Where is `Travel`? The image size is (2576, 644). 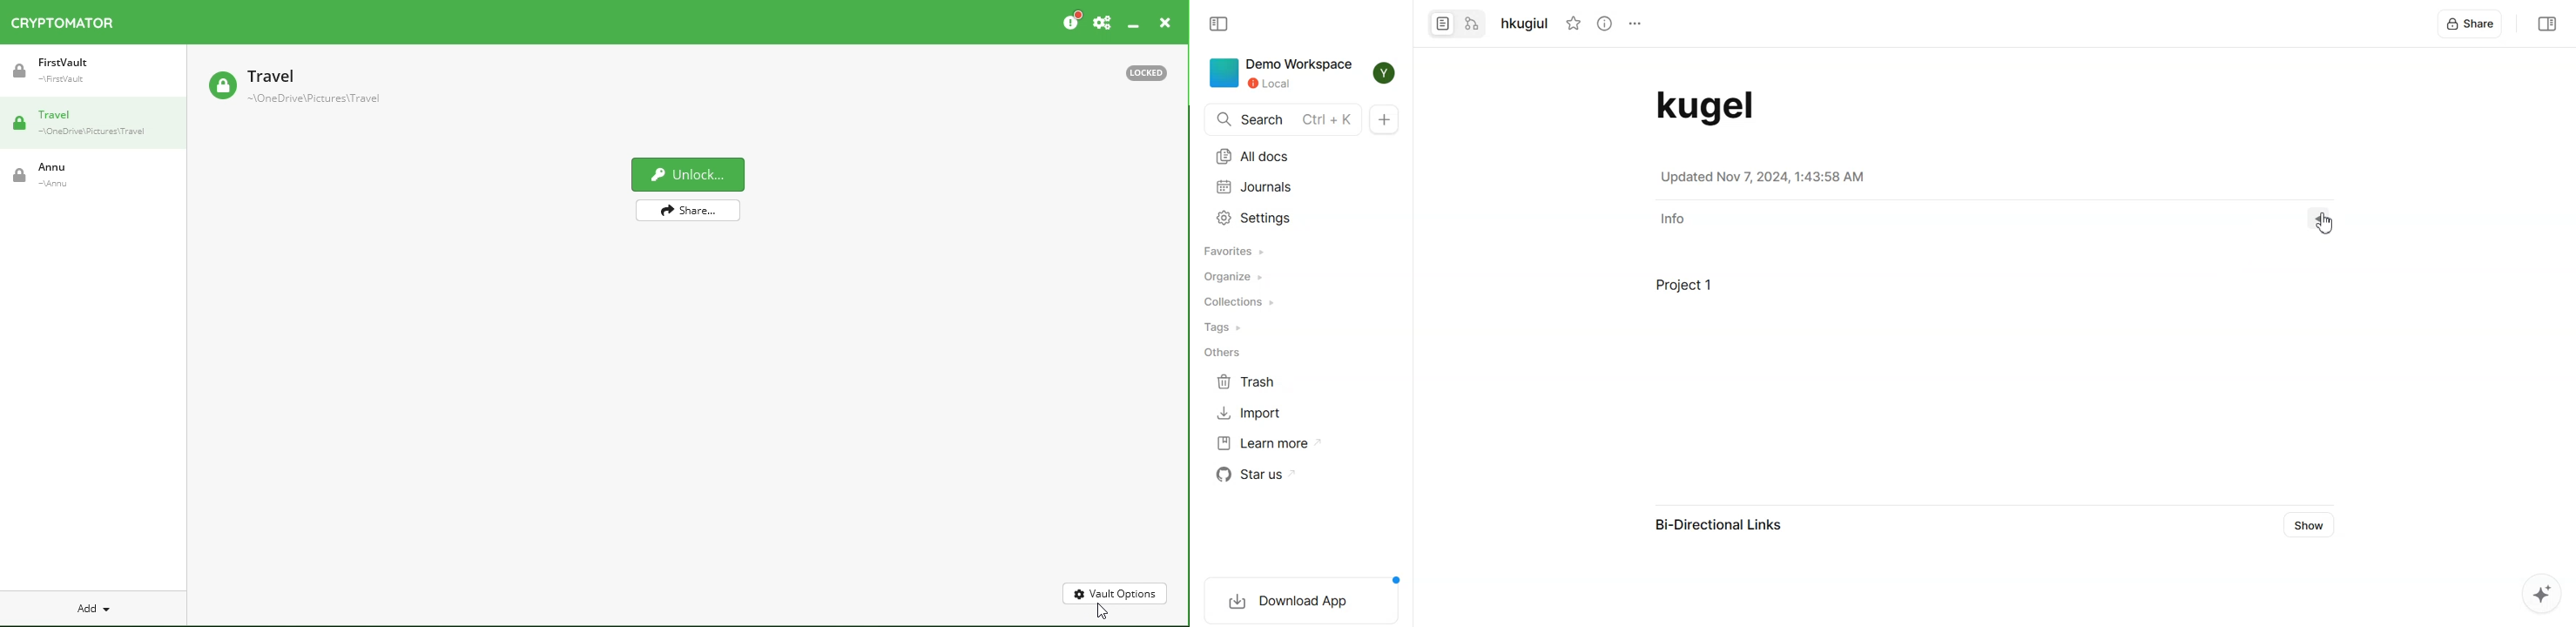 Travel is located at coordinates (95, 126).